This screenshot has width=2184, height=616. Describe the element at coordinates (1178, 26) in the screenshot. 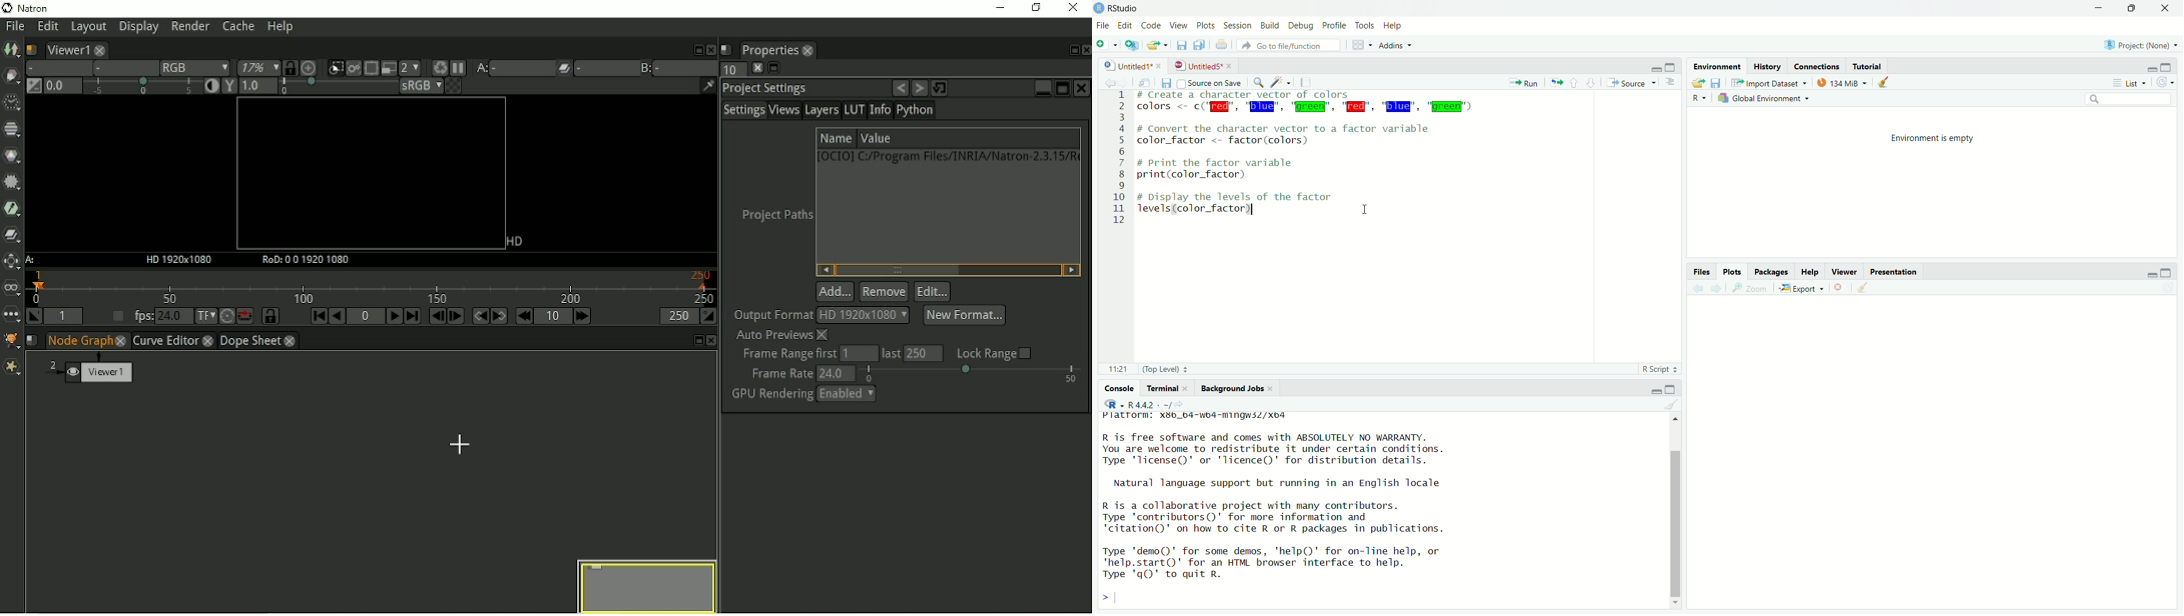

I see `view` at that location.